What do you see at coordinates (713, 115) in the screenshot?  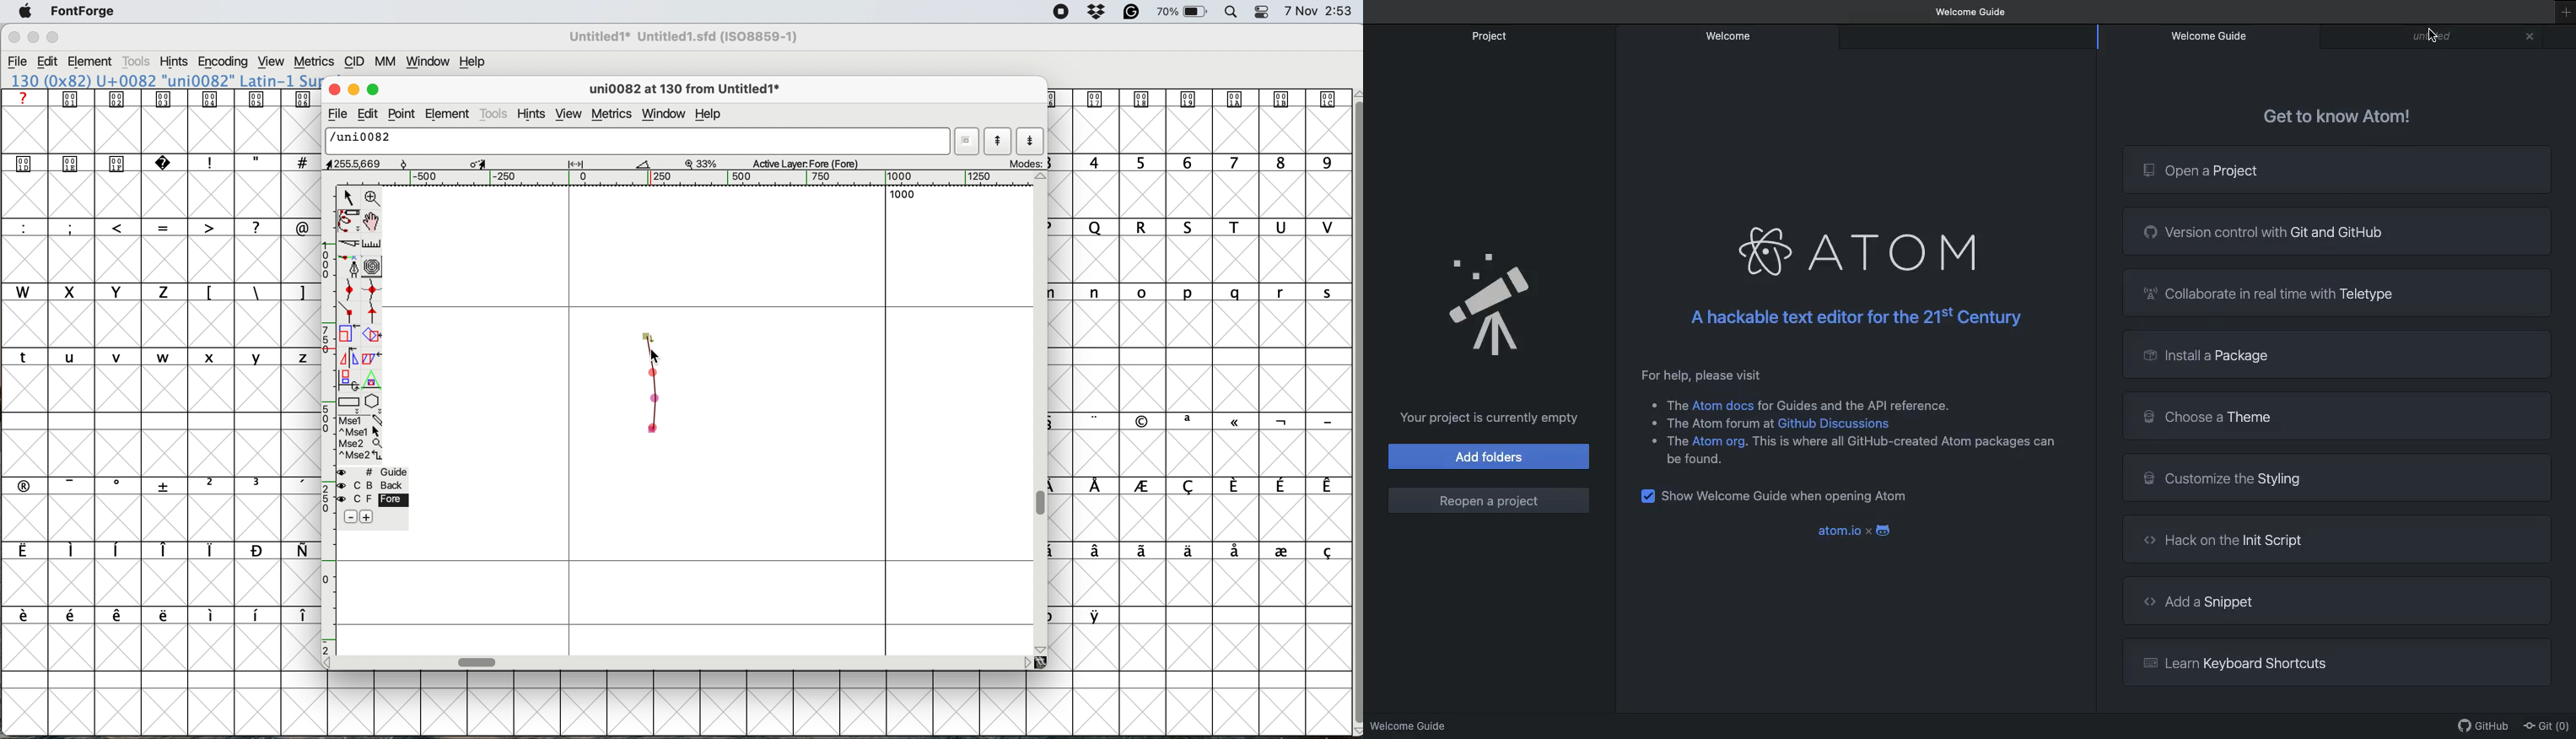 I see `help` at bounding box center [713, 115].